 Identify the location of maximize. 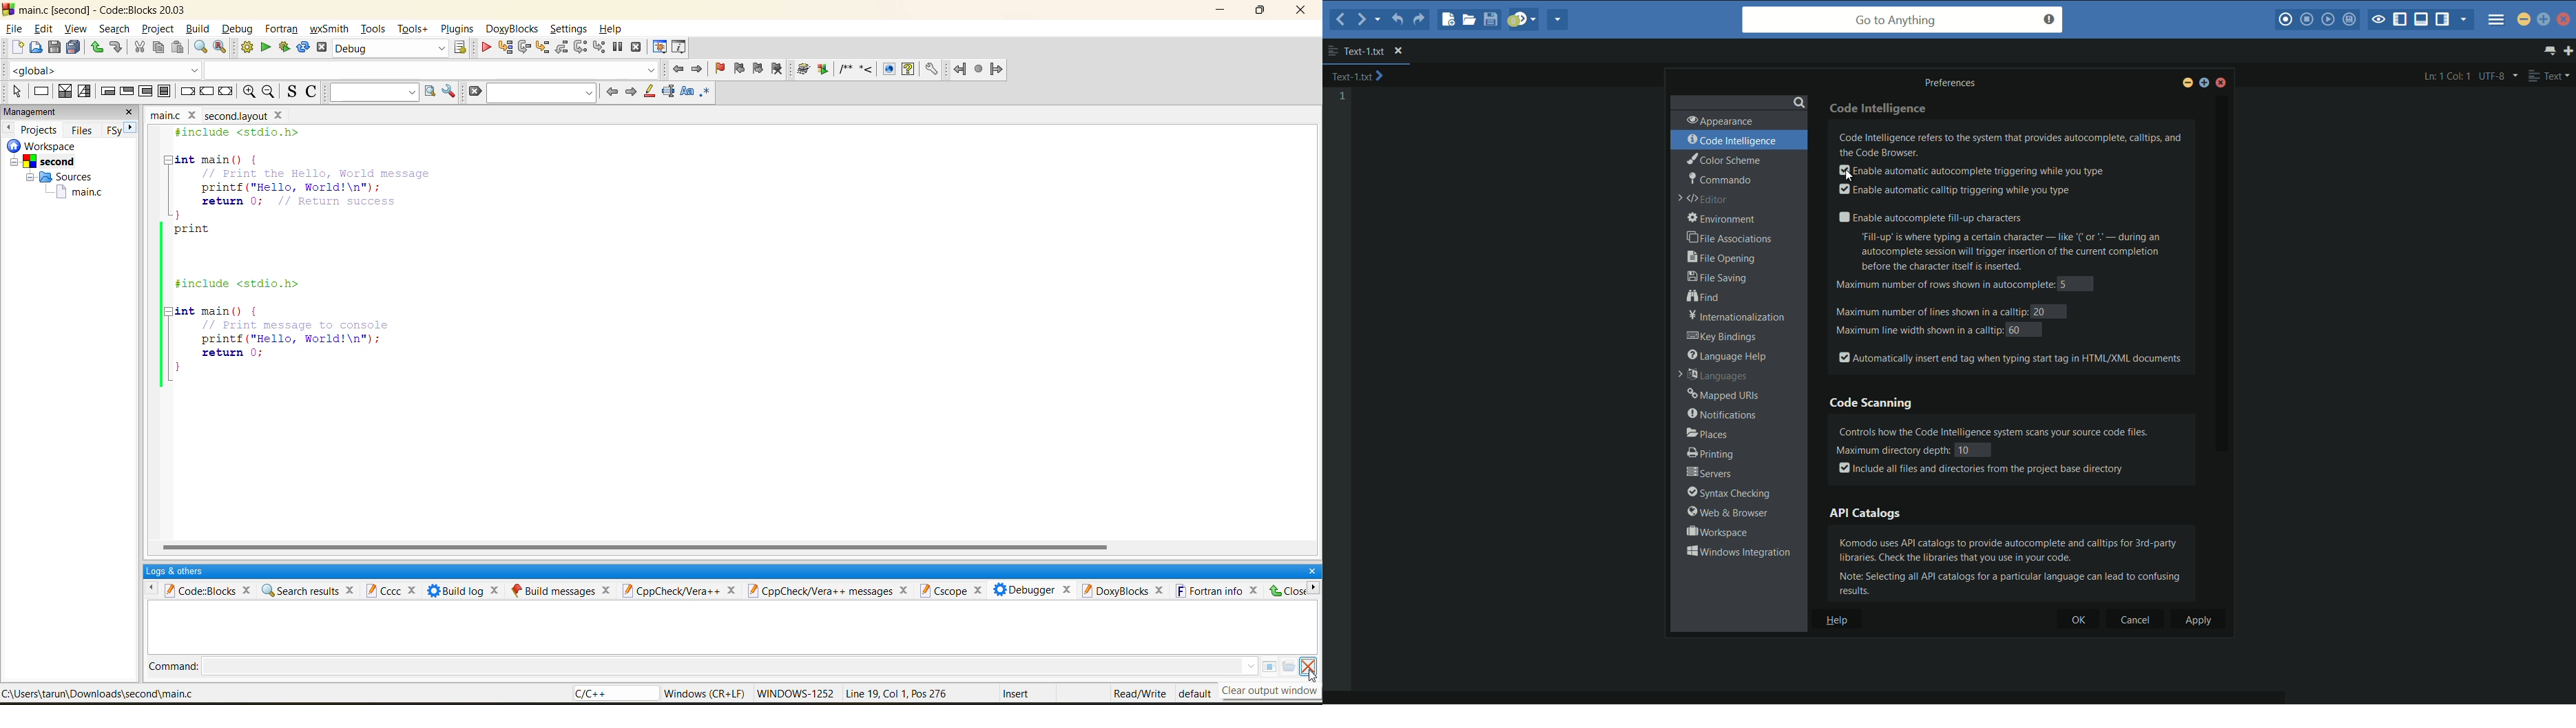
(2203, 85).